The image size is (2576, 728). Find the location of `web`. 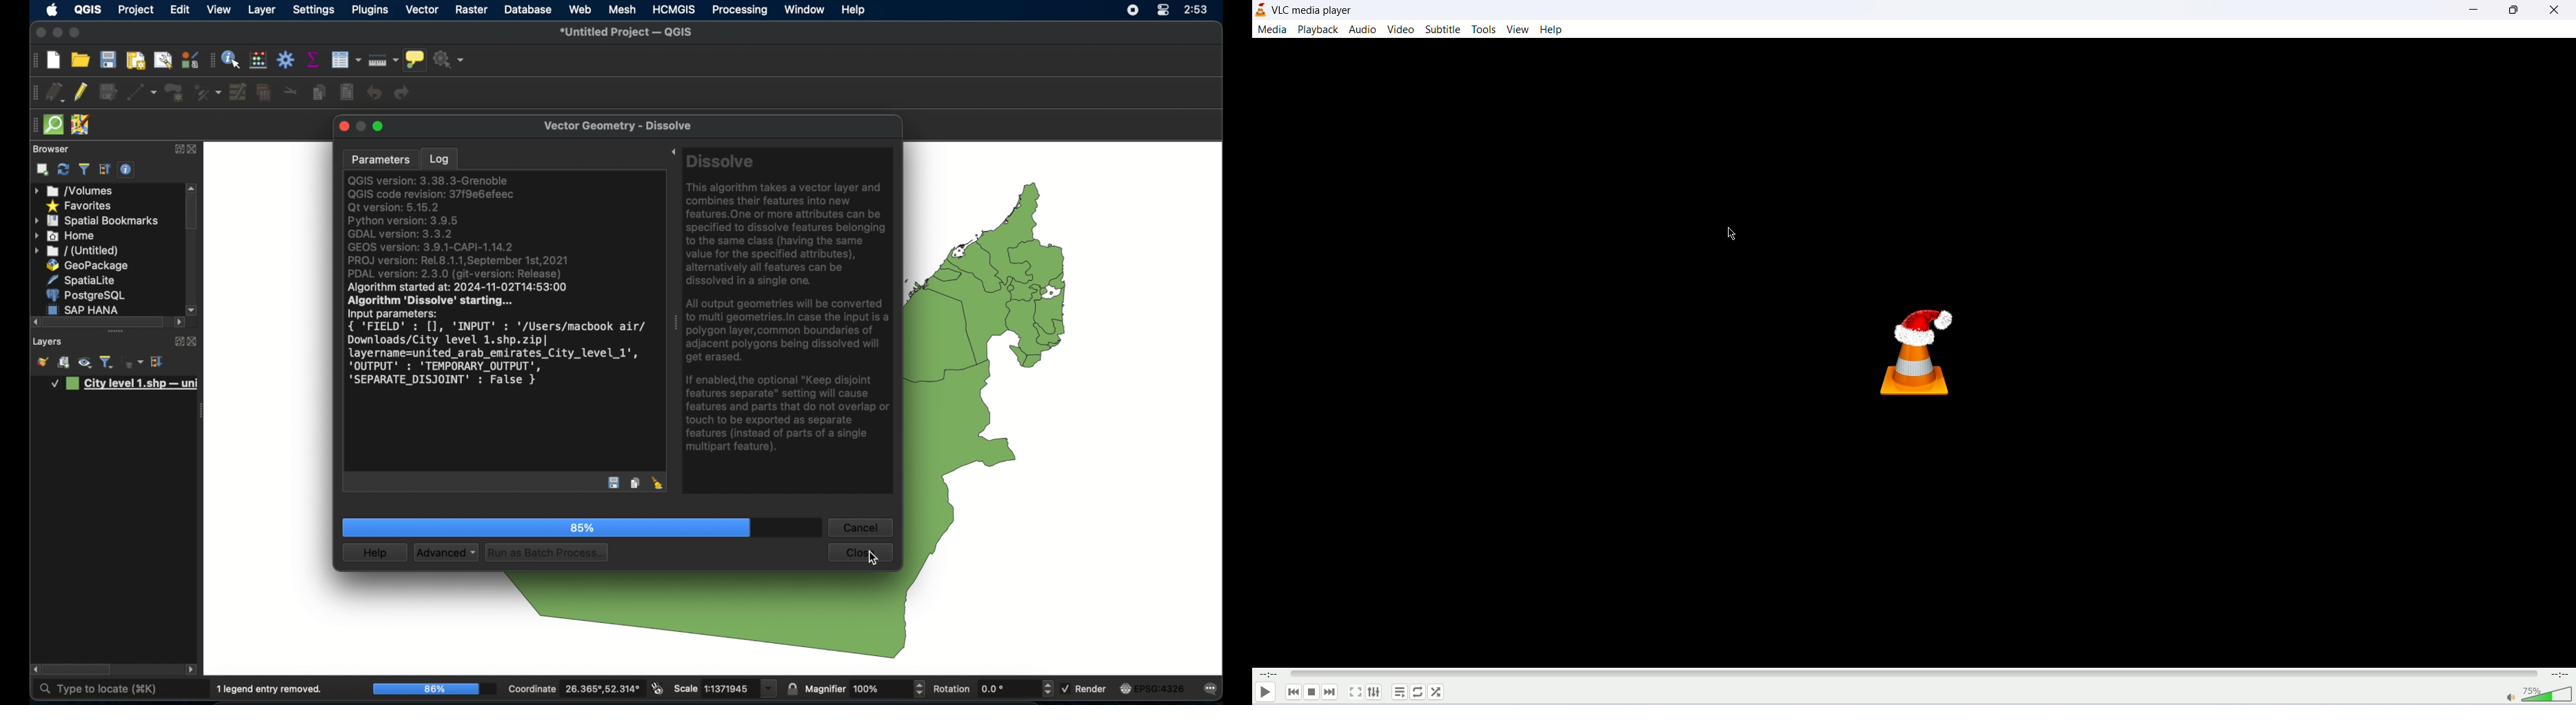

web is located at coordinates (580, 9).